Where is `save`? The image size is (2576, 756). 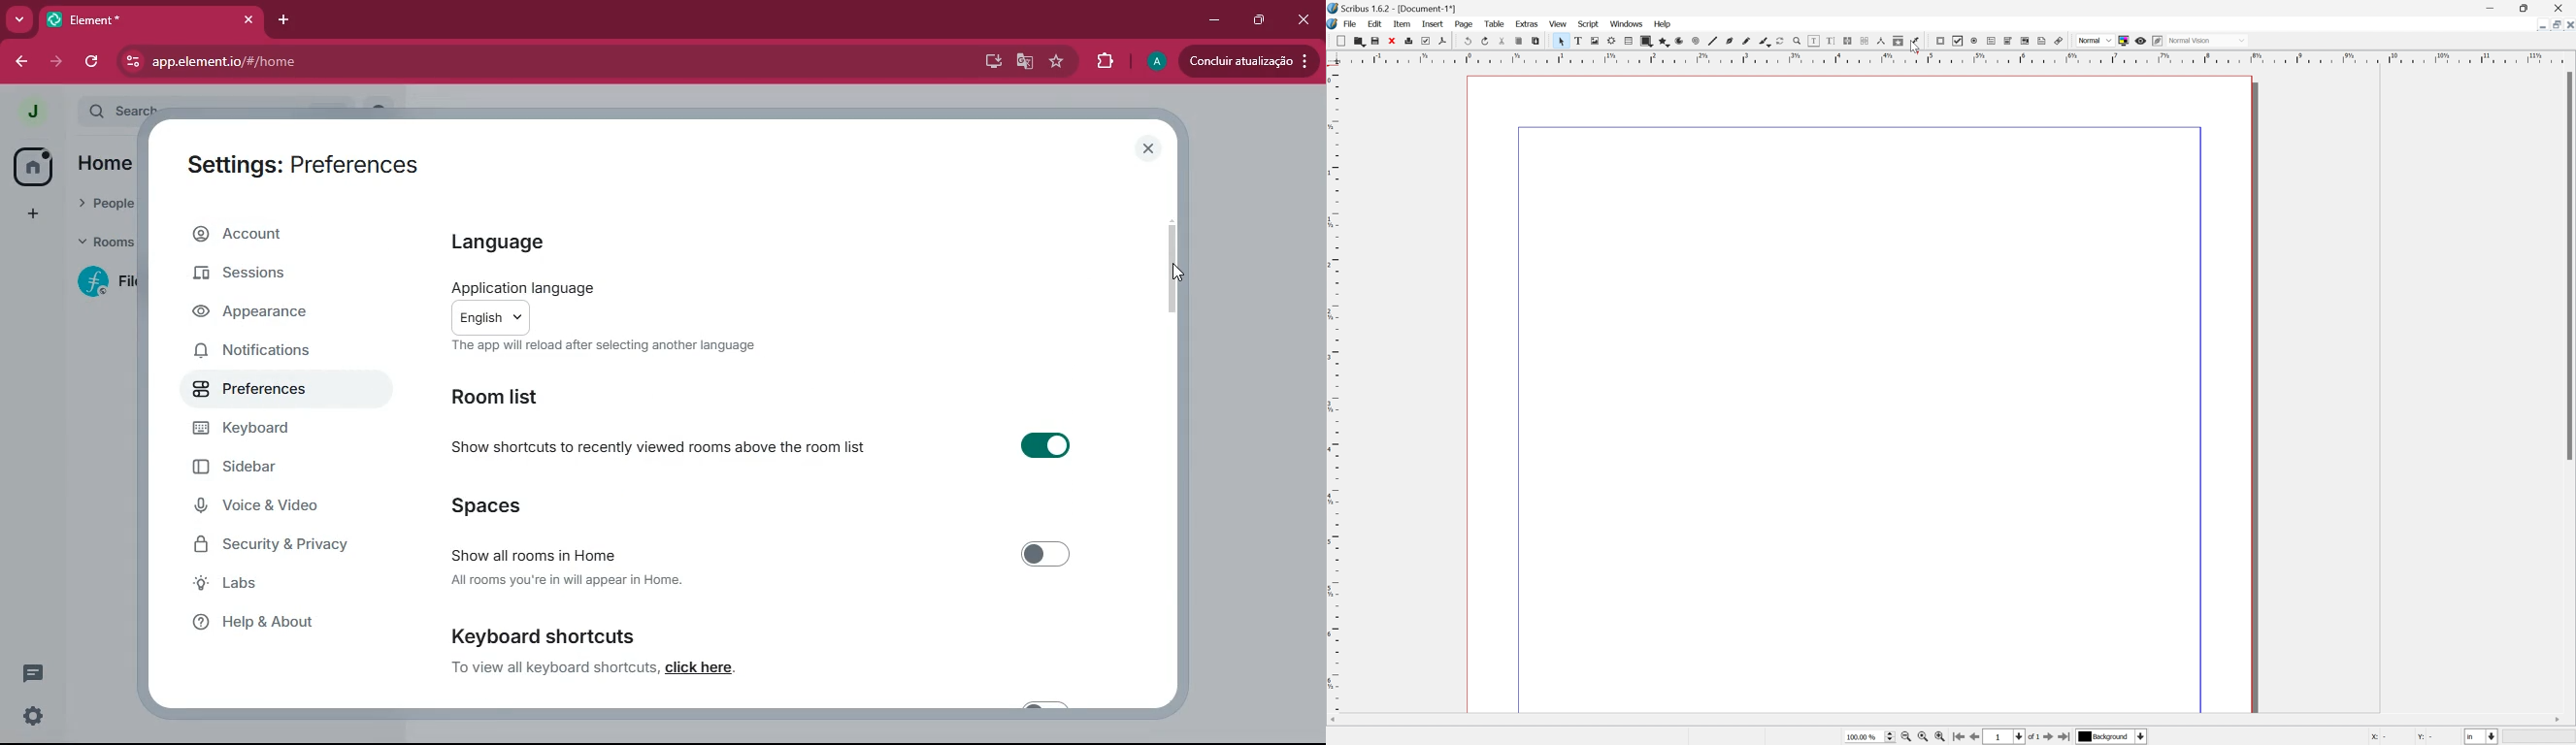
save is located at coordinates (1375, 39).